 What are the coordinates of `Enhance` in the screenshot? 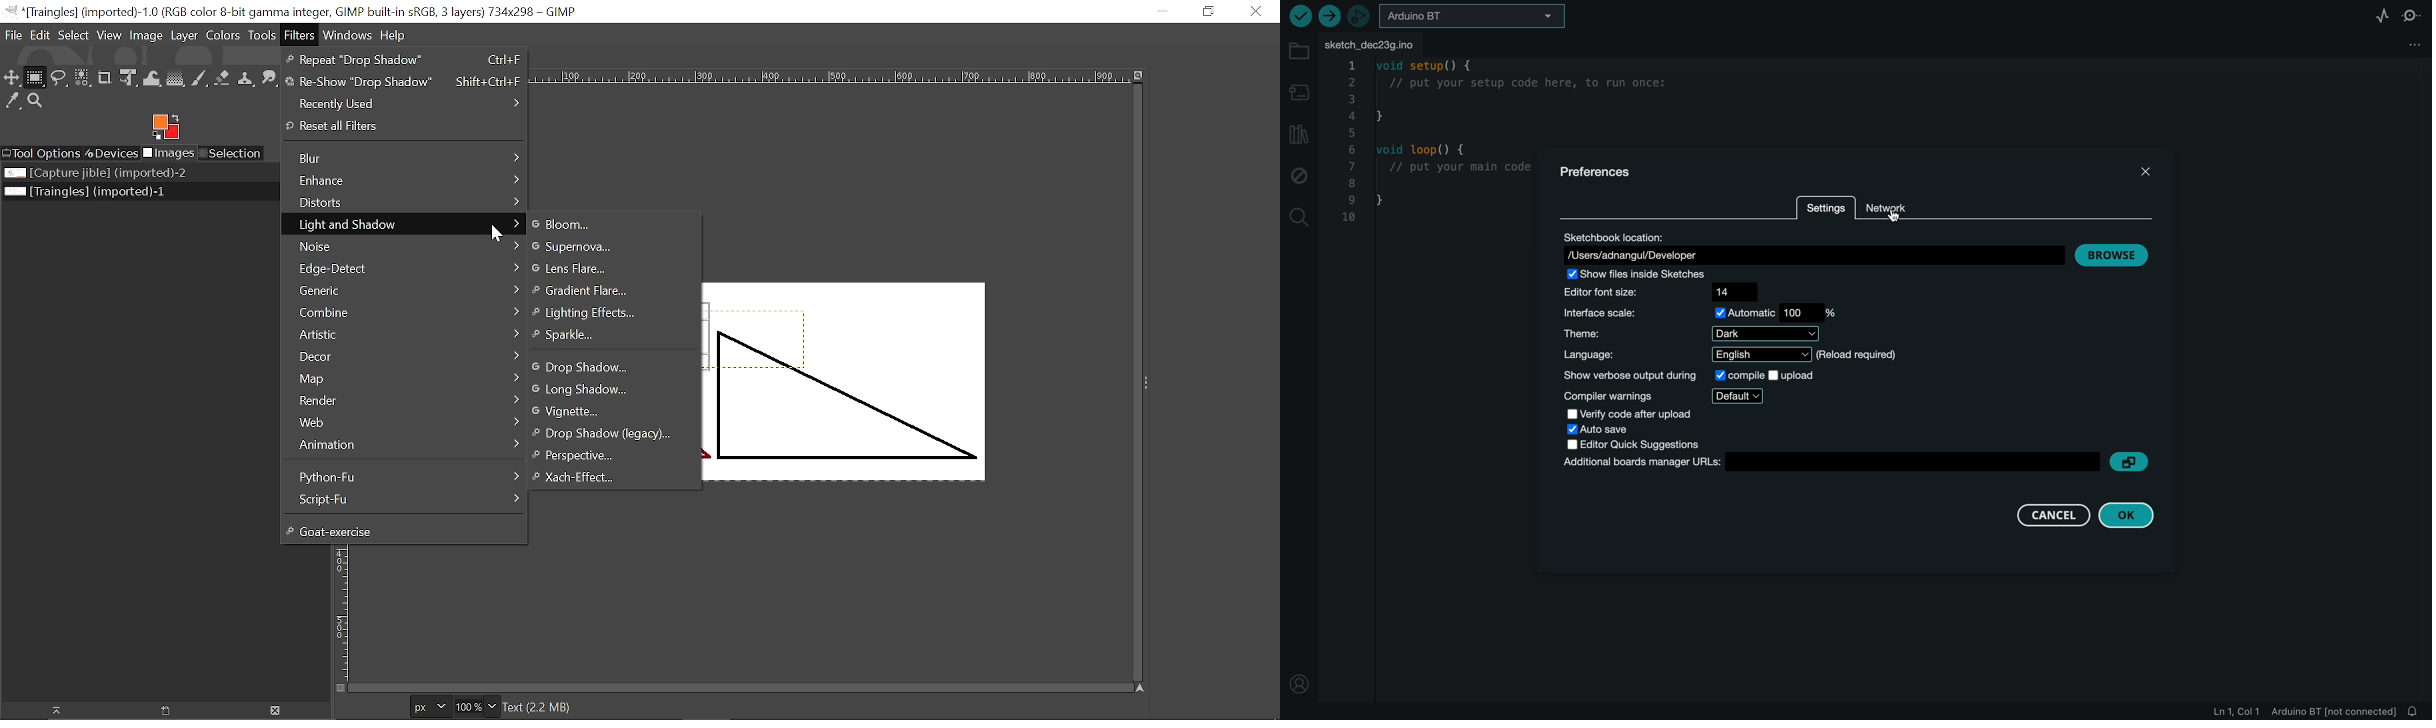 It's located at (408, 180).